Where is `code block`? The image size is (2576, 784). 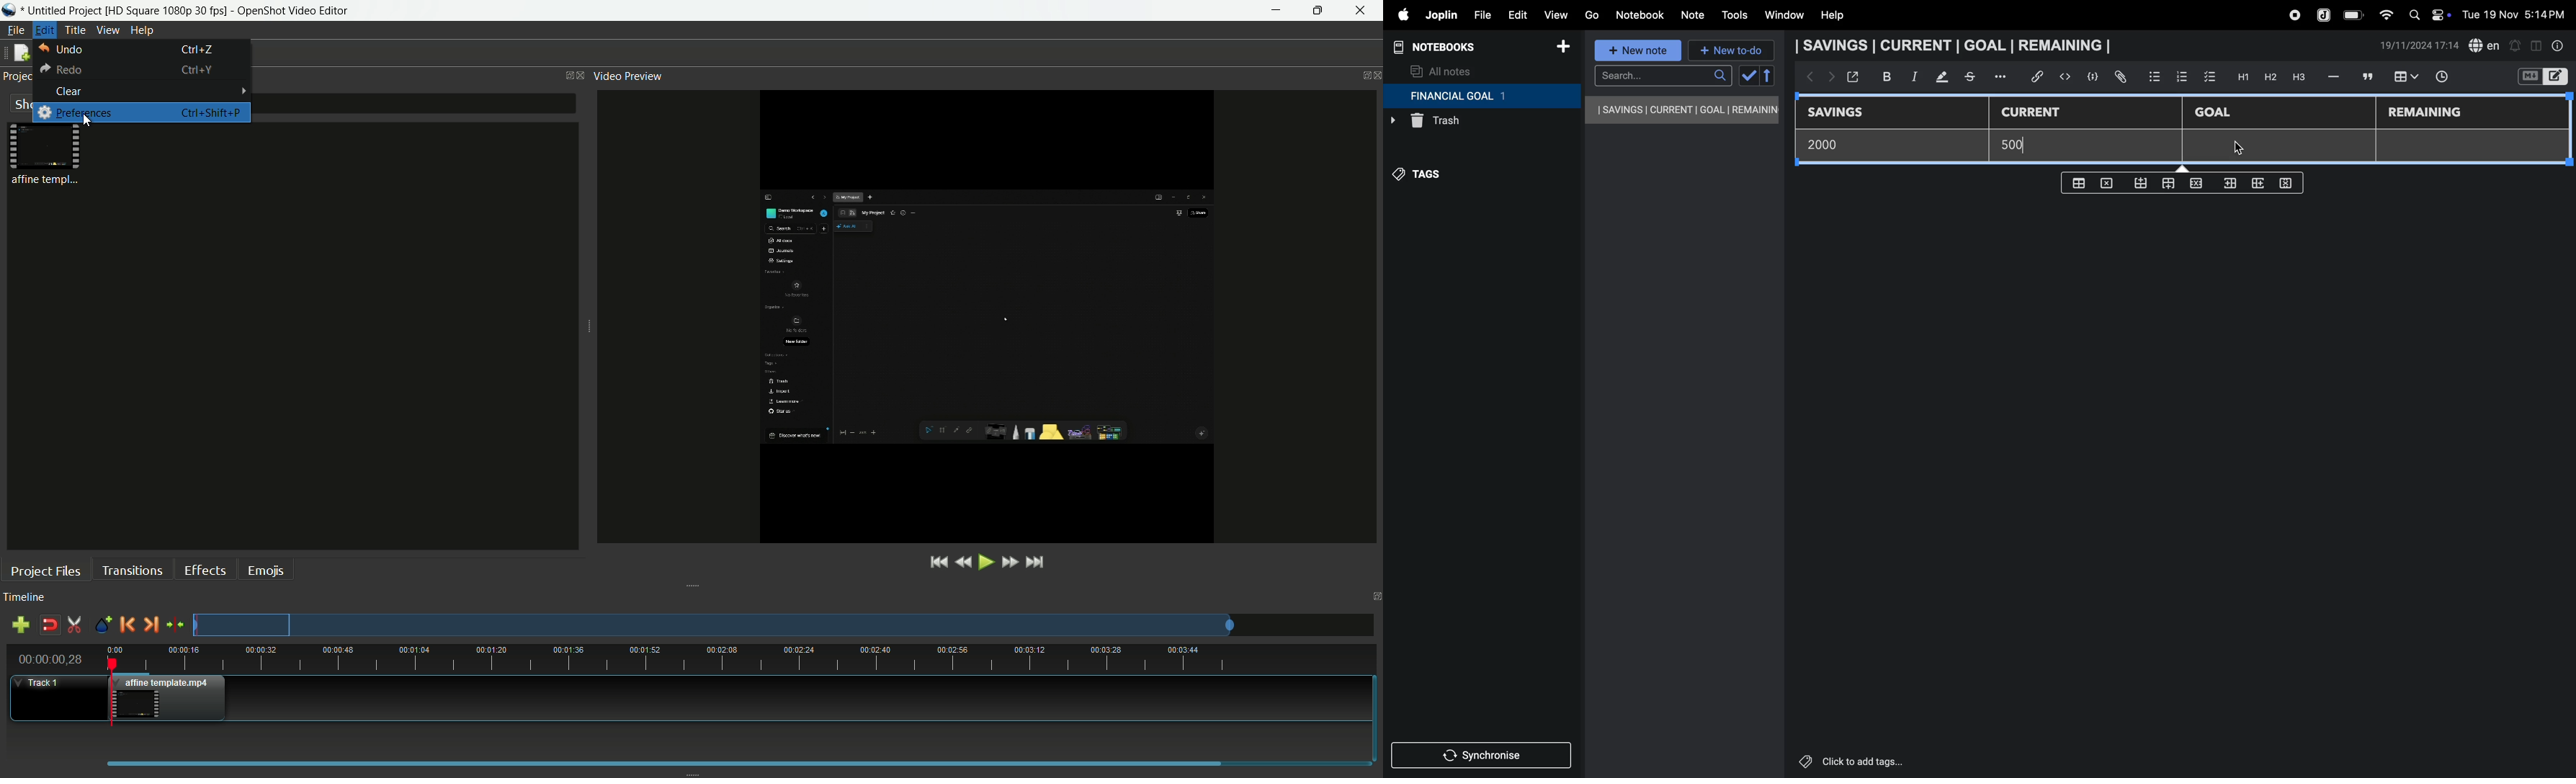
code block is located at coordinates (2089, 76).